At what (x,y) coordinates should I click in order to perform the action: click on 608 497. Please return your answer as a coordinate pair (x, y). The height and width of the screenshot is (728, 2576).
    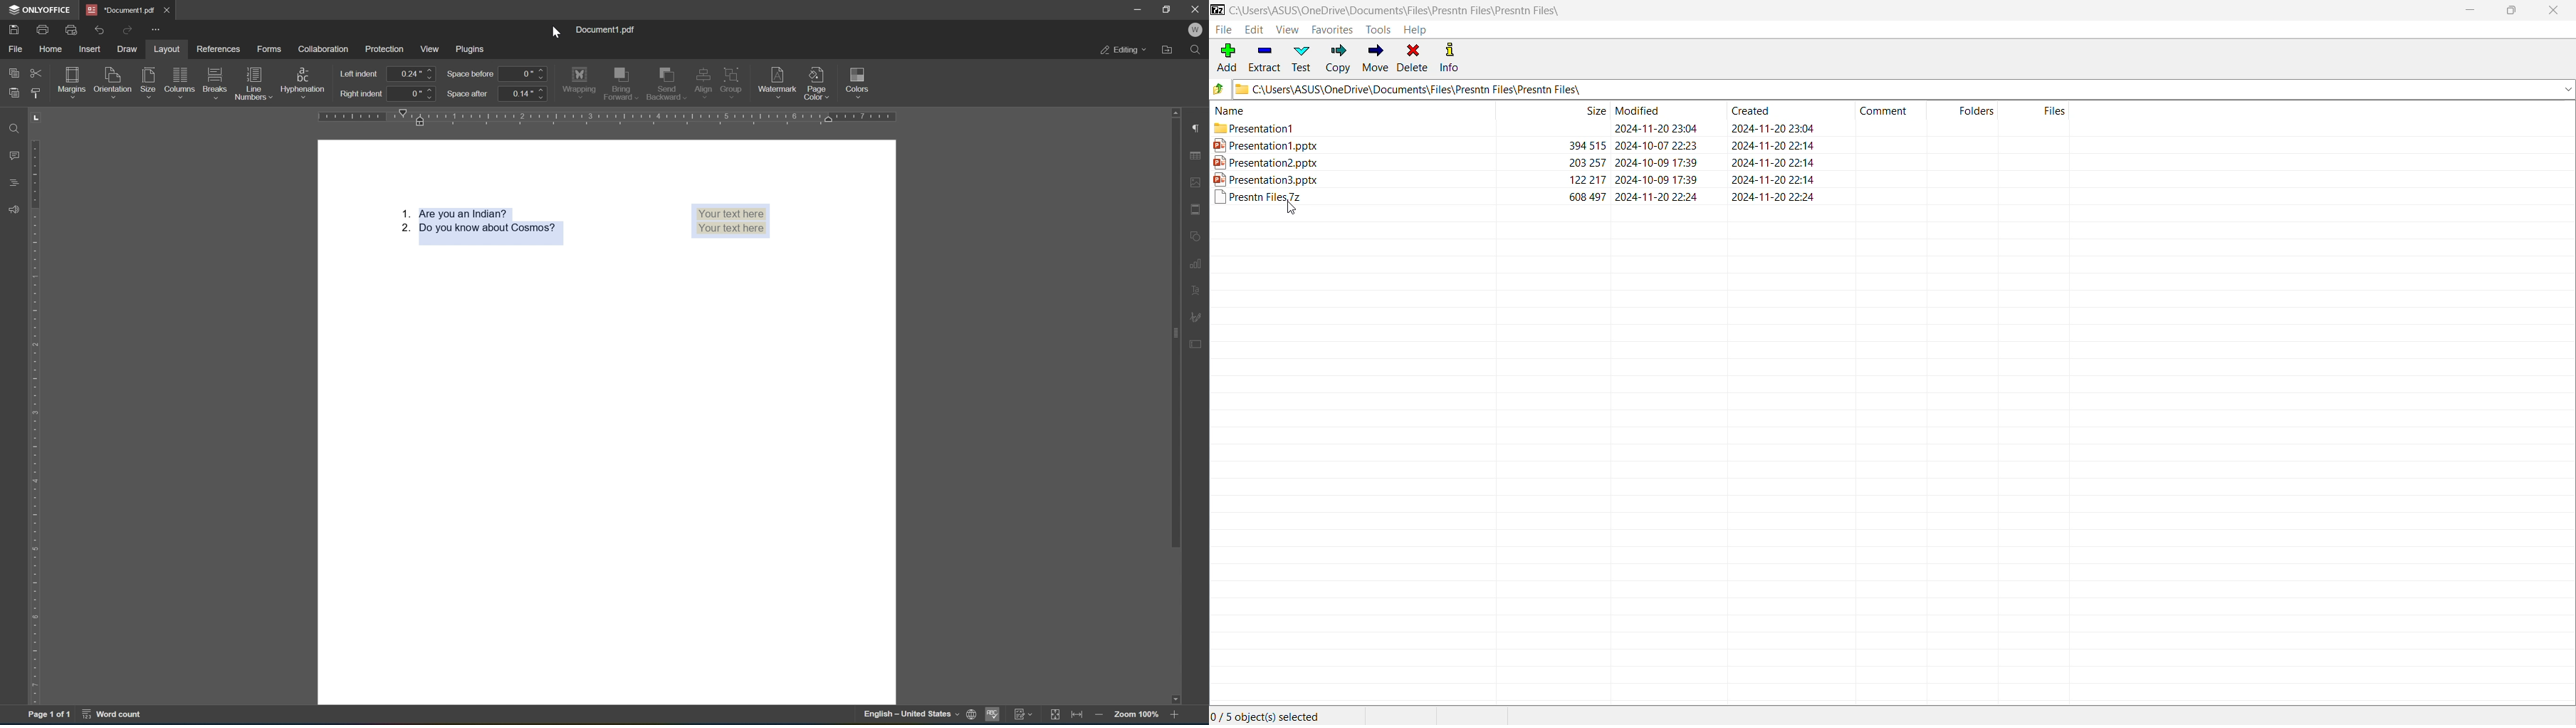
    Looking at the image, I should click on (1582, 196).